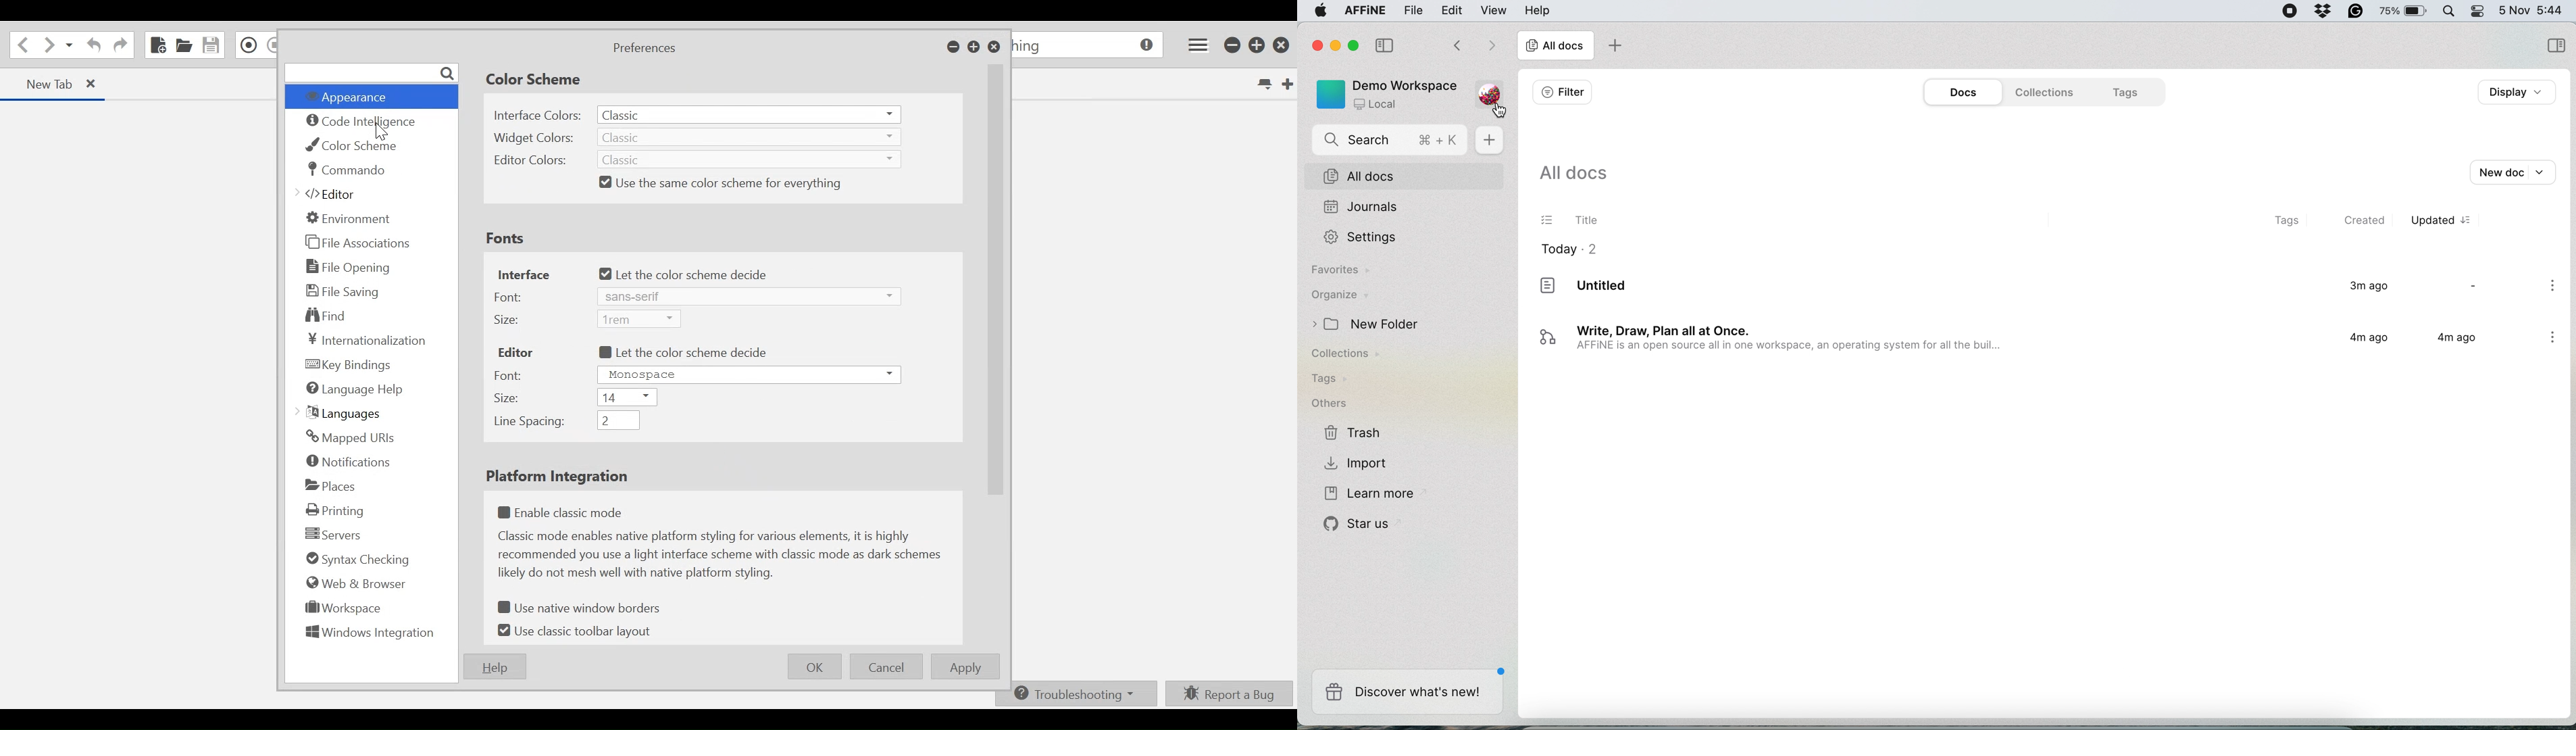  I want to click on File Saving, so click(343, 291).